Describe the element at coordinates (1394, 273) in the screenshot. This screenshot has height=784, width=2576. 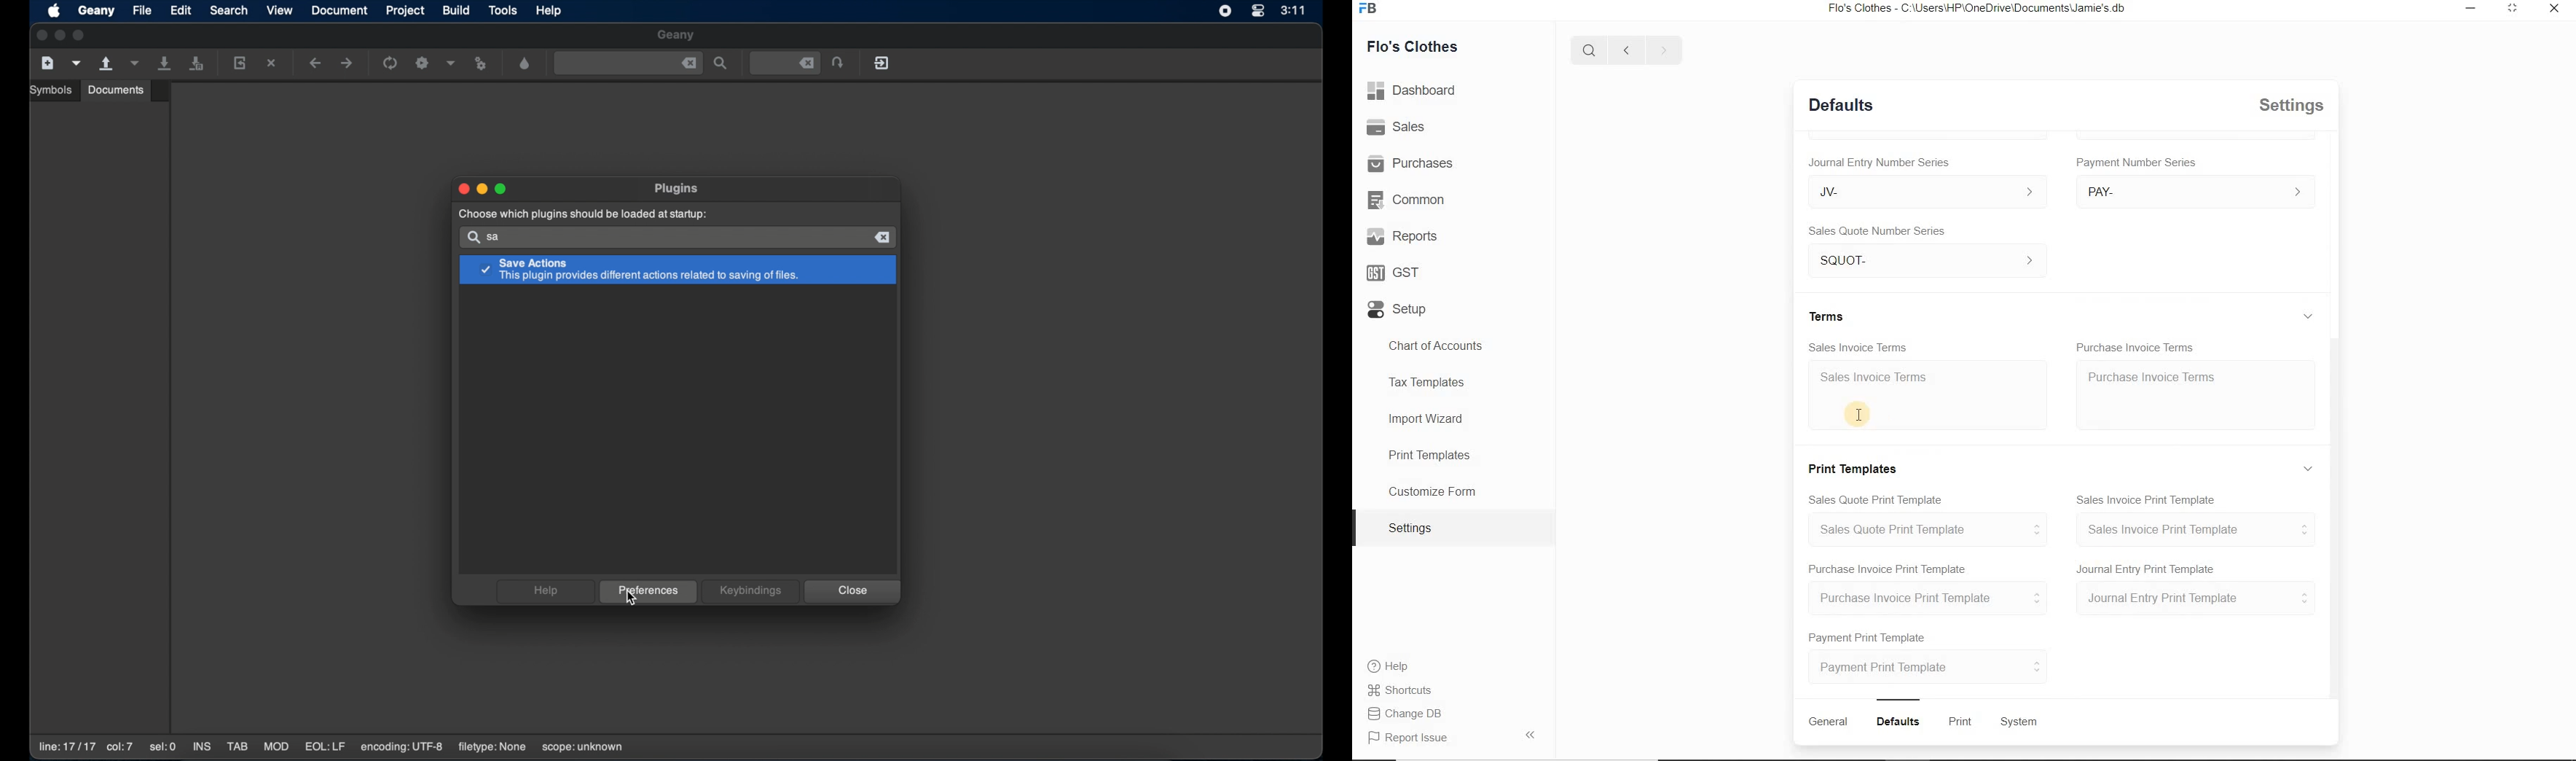
I see `GST` at that location.